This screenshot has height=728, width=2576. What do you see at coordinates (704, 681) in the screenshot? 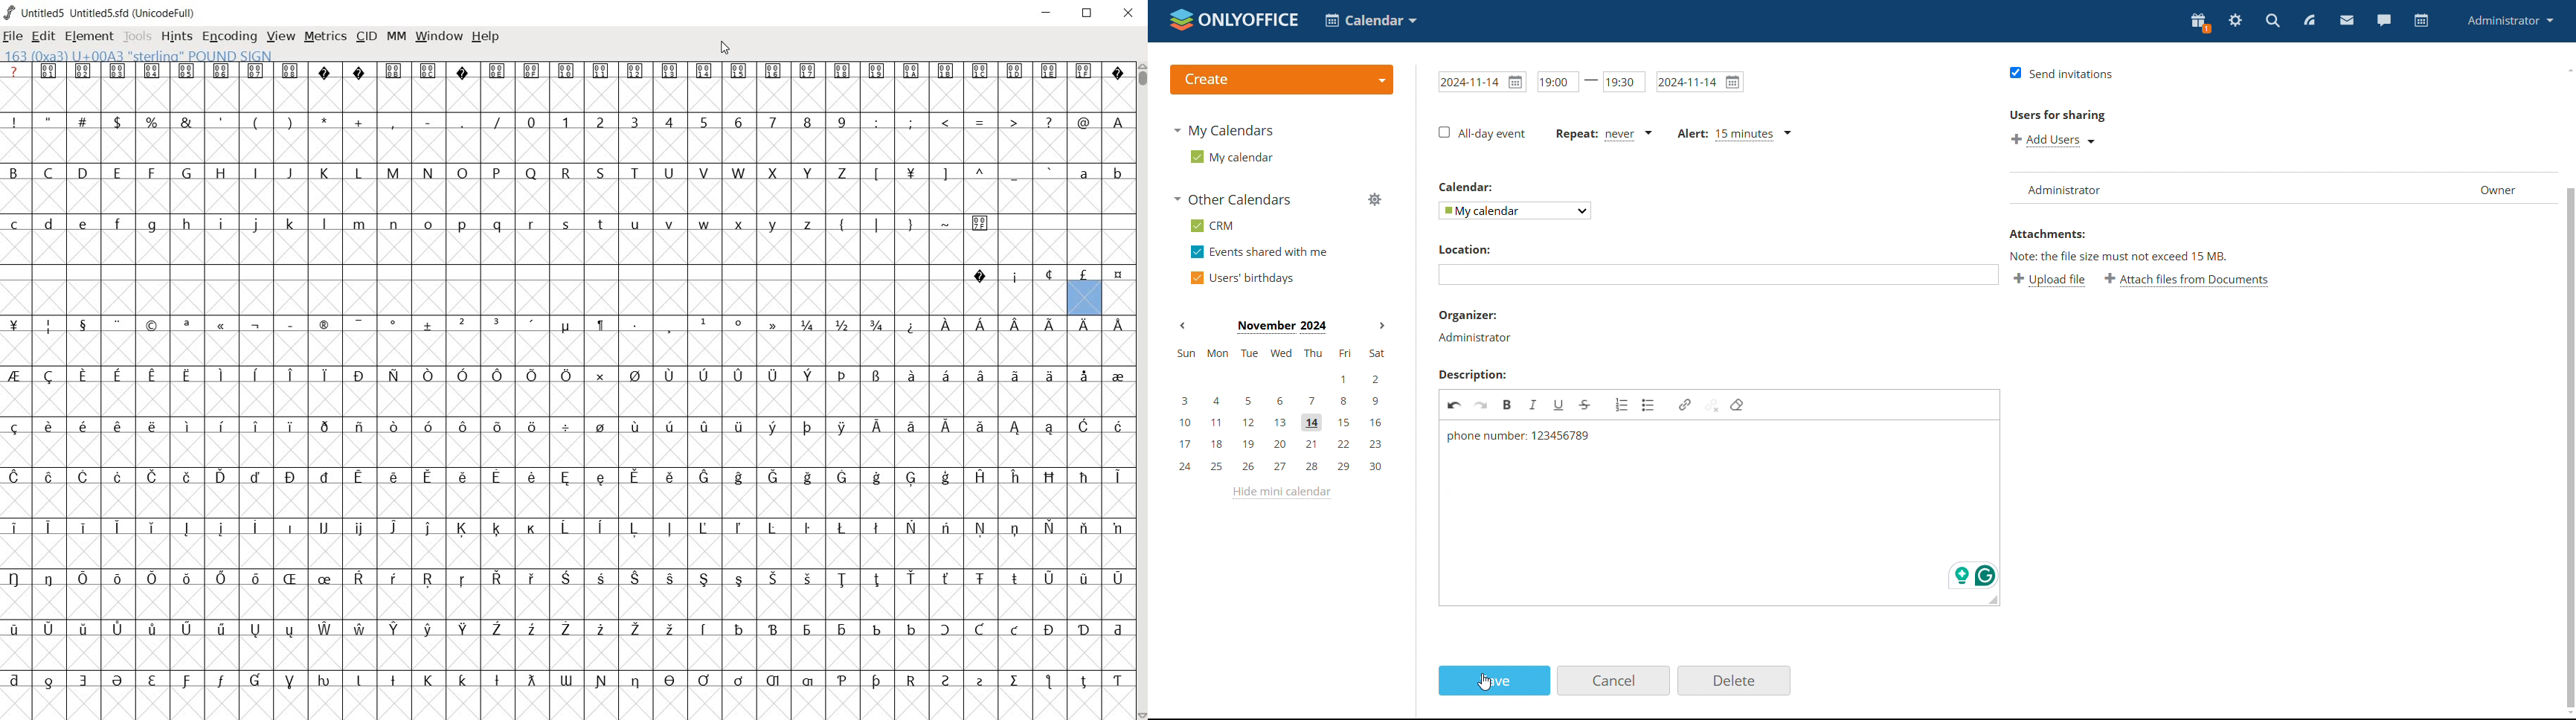
I see `Symbol` at bounding box center [704, 681].